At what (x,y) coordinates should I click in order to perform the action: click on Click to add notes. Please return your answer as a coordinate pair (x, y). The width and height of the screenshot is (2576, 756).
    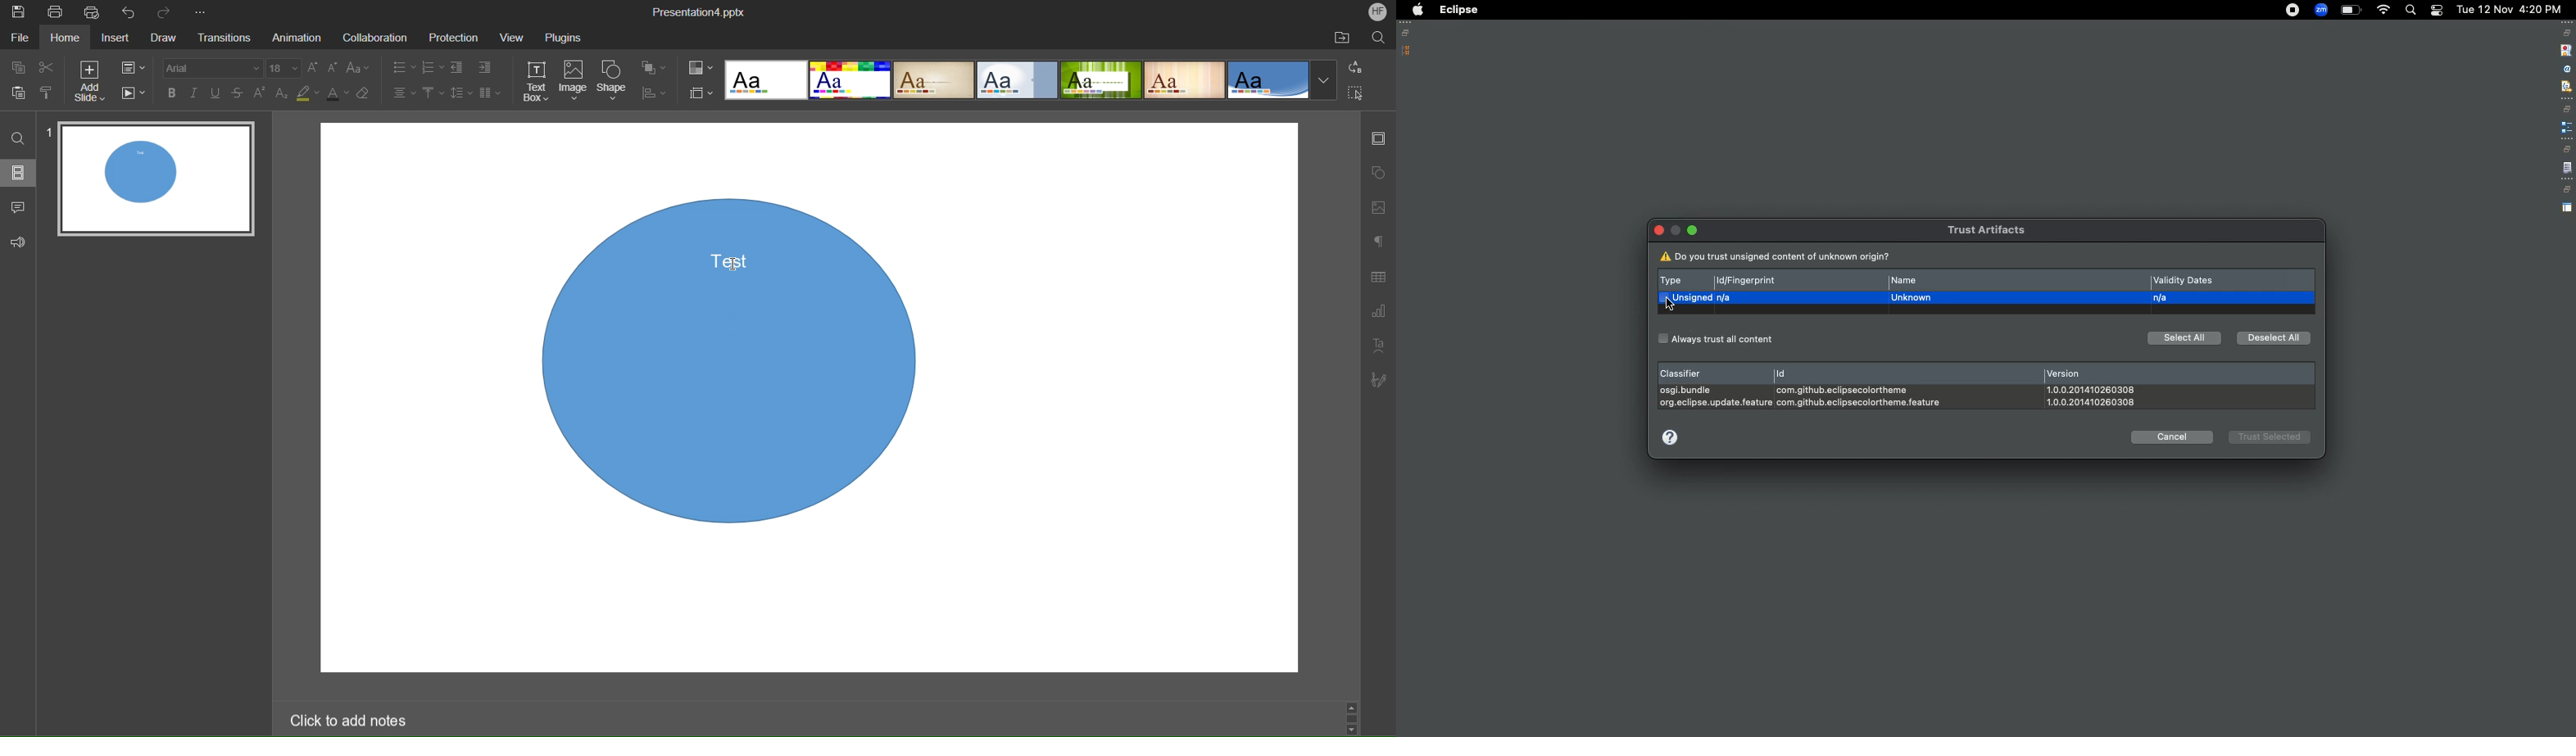
    Looking at the image, I should click on (348, 720).